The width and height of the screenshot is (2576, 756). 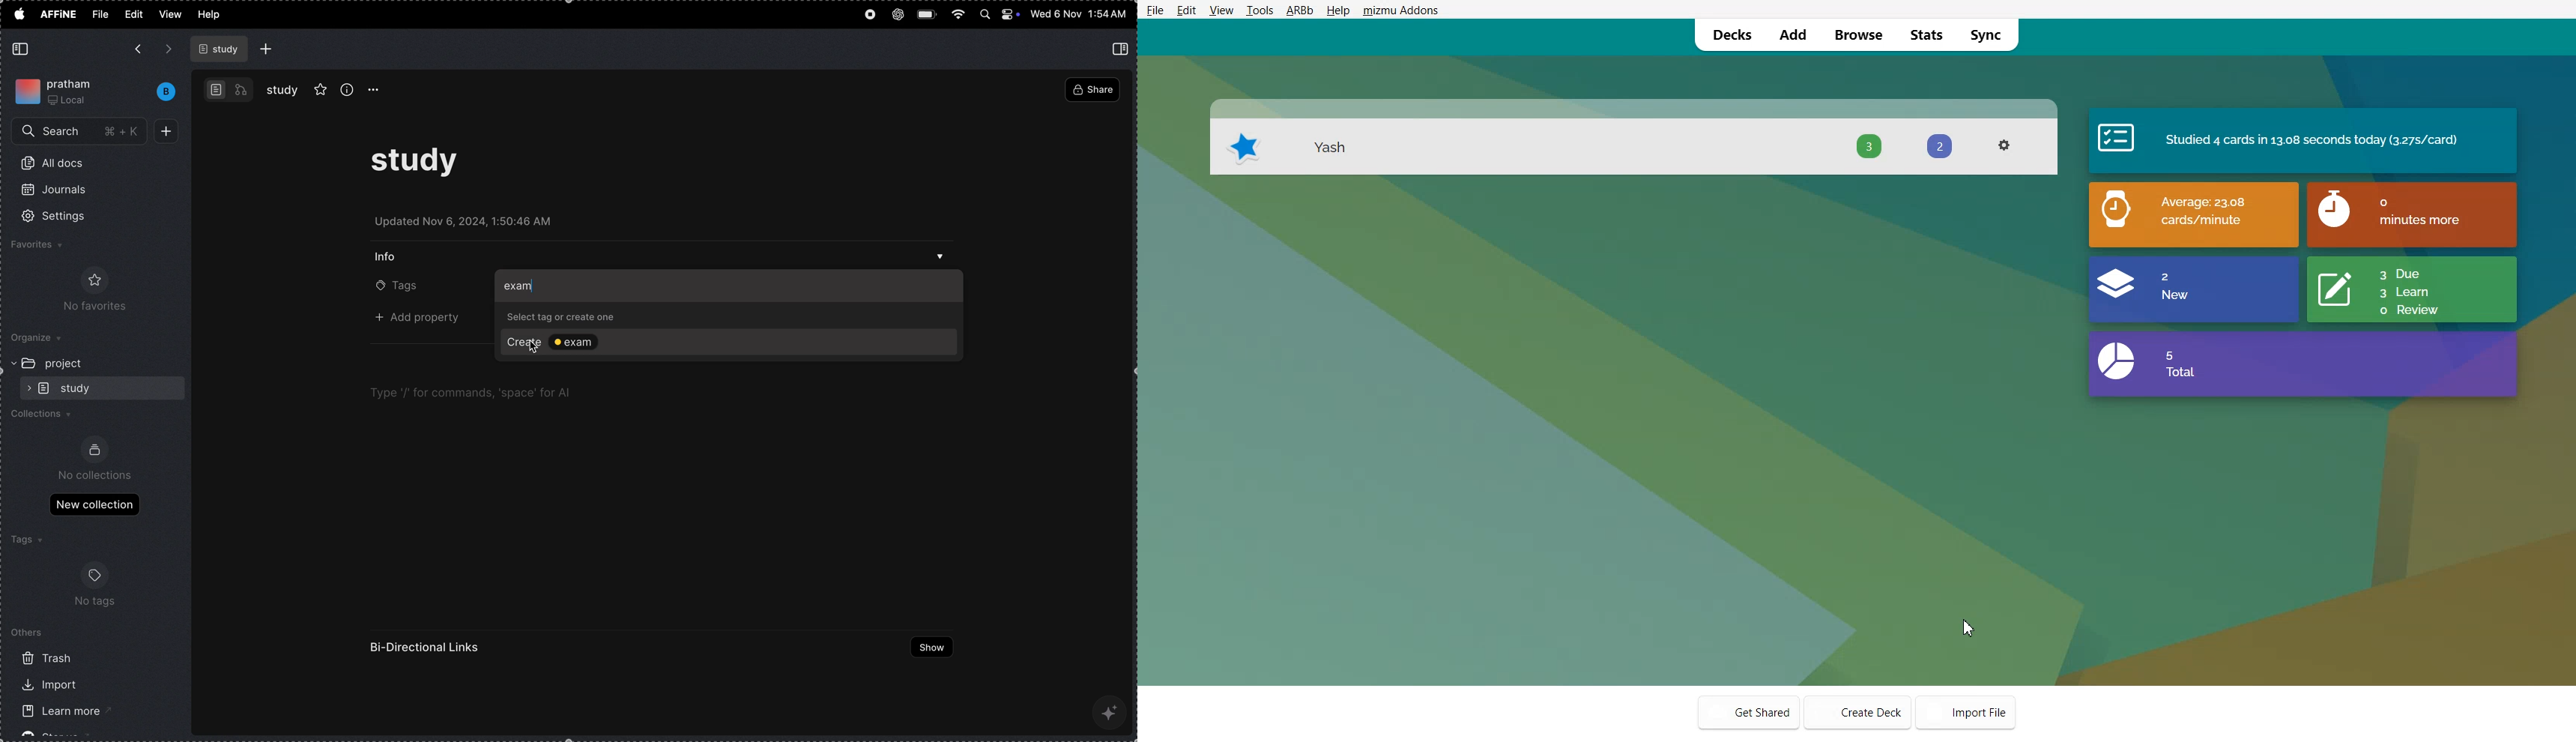 What do you see at coordinates (926, 647) in the screenshot?
I see `show` at bounding box center [926, 647].